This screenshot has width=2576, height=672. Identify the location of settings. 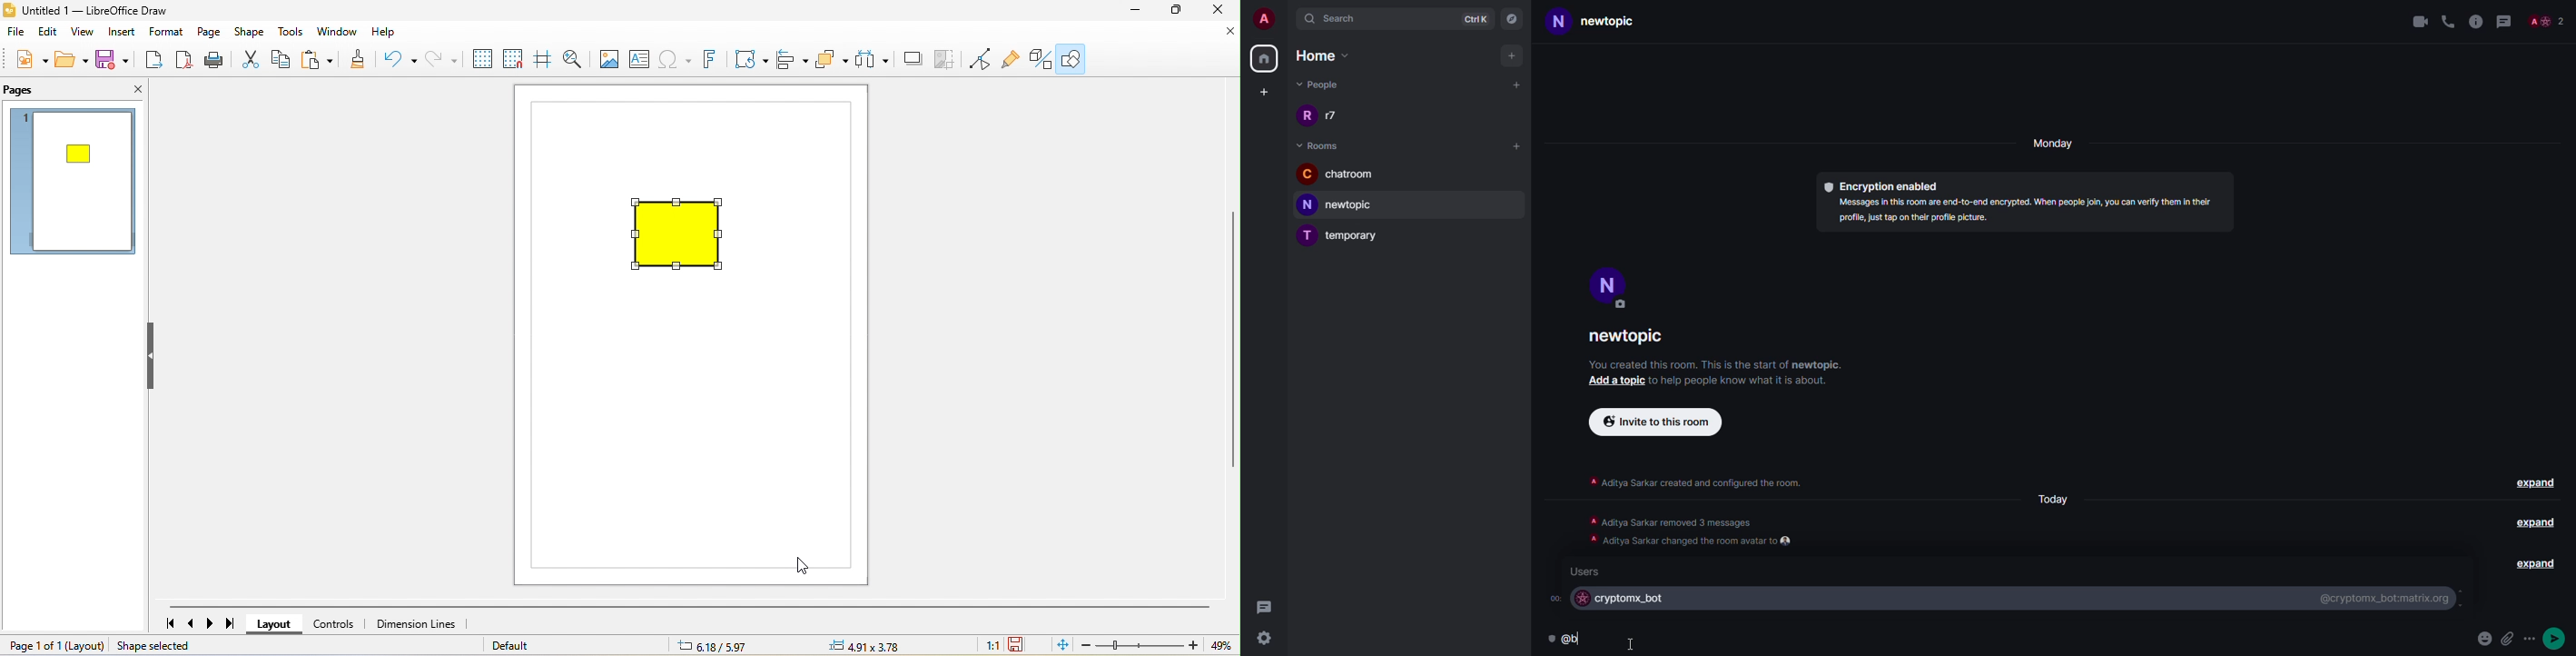
(1263, 639).